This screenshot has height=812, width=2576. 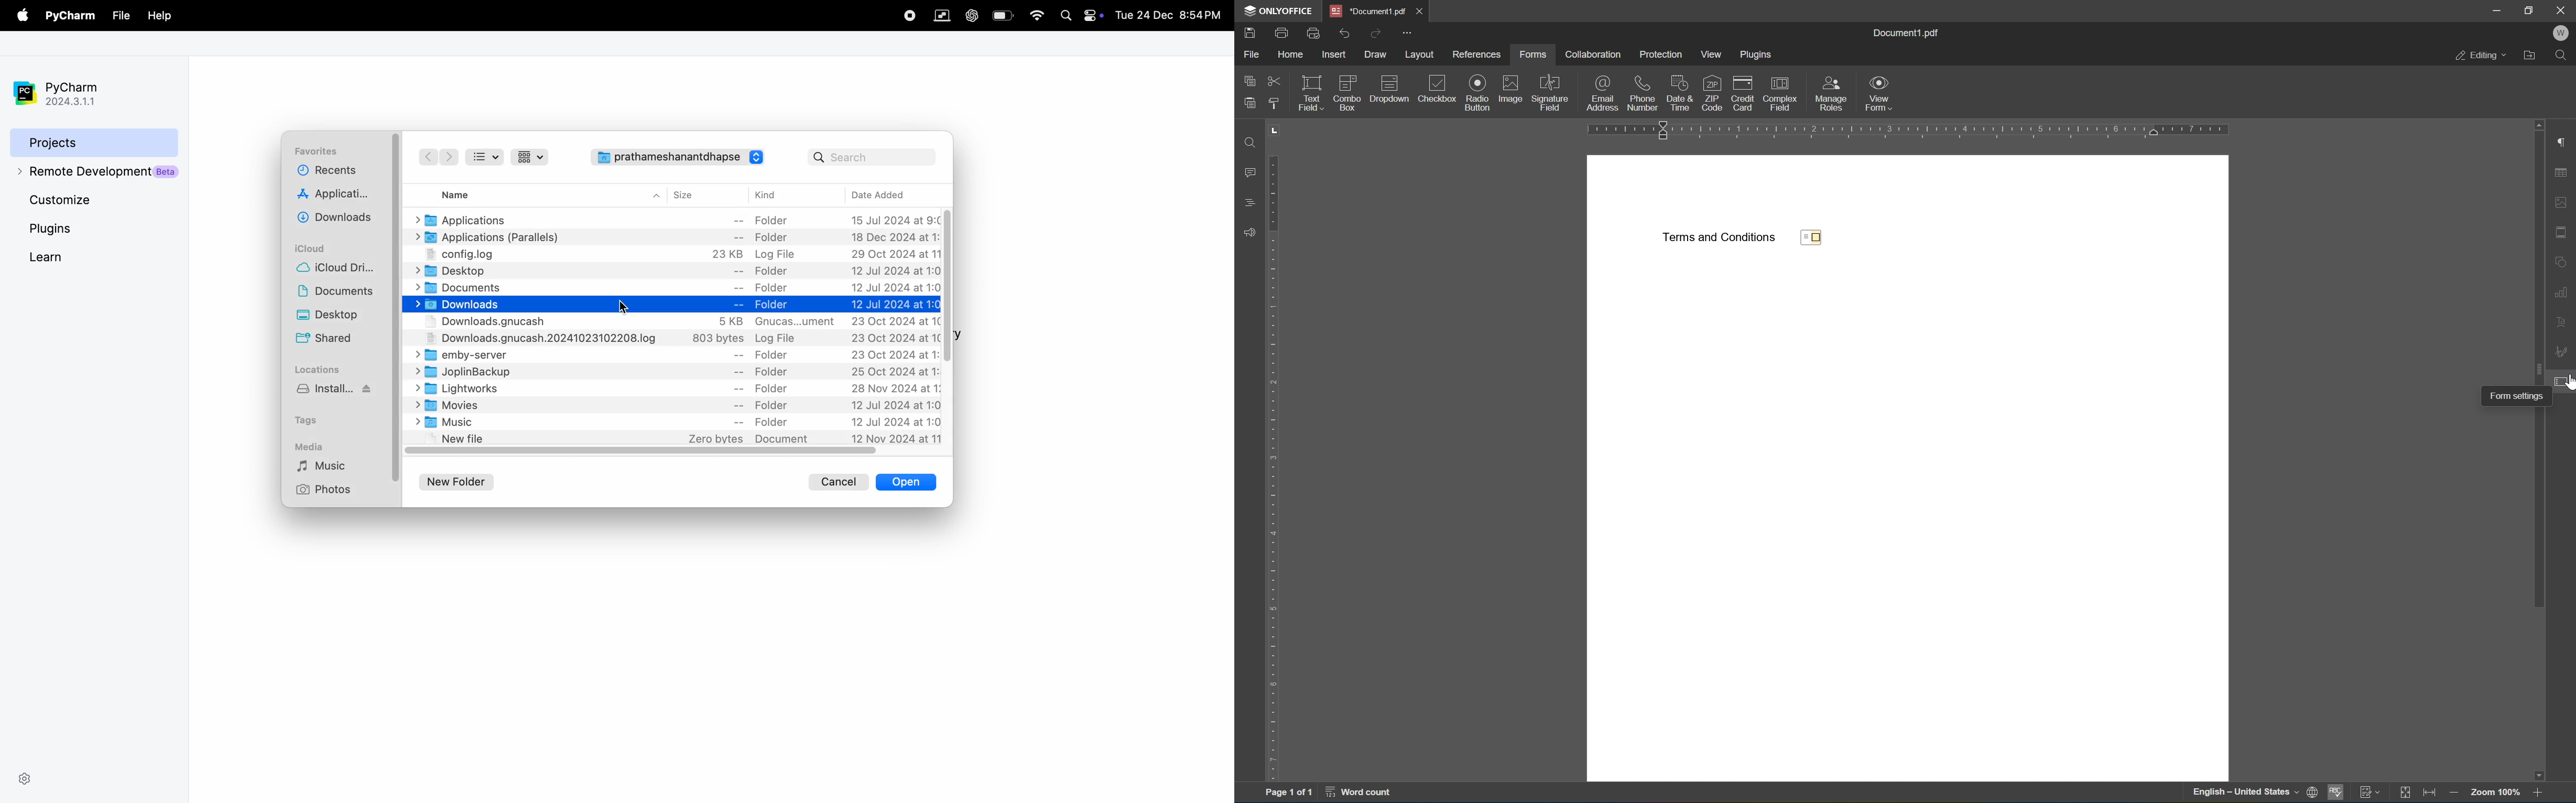 What do you see at coordinates (2563, 234) in the screenshot?
I see `header & footer settings` at bounding box center [2563, 234].